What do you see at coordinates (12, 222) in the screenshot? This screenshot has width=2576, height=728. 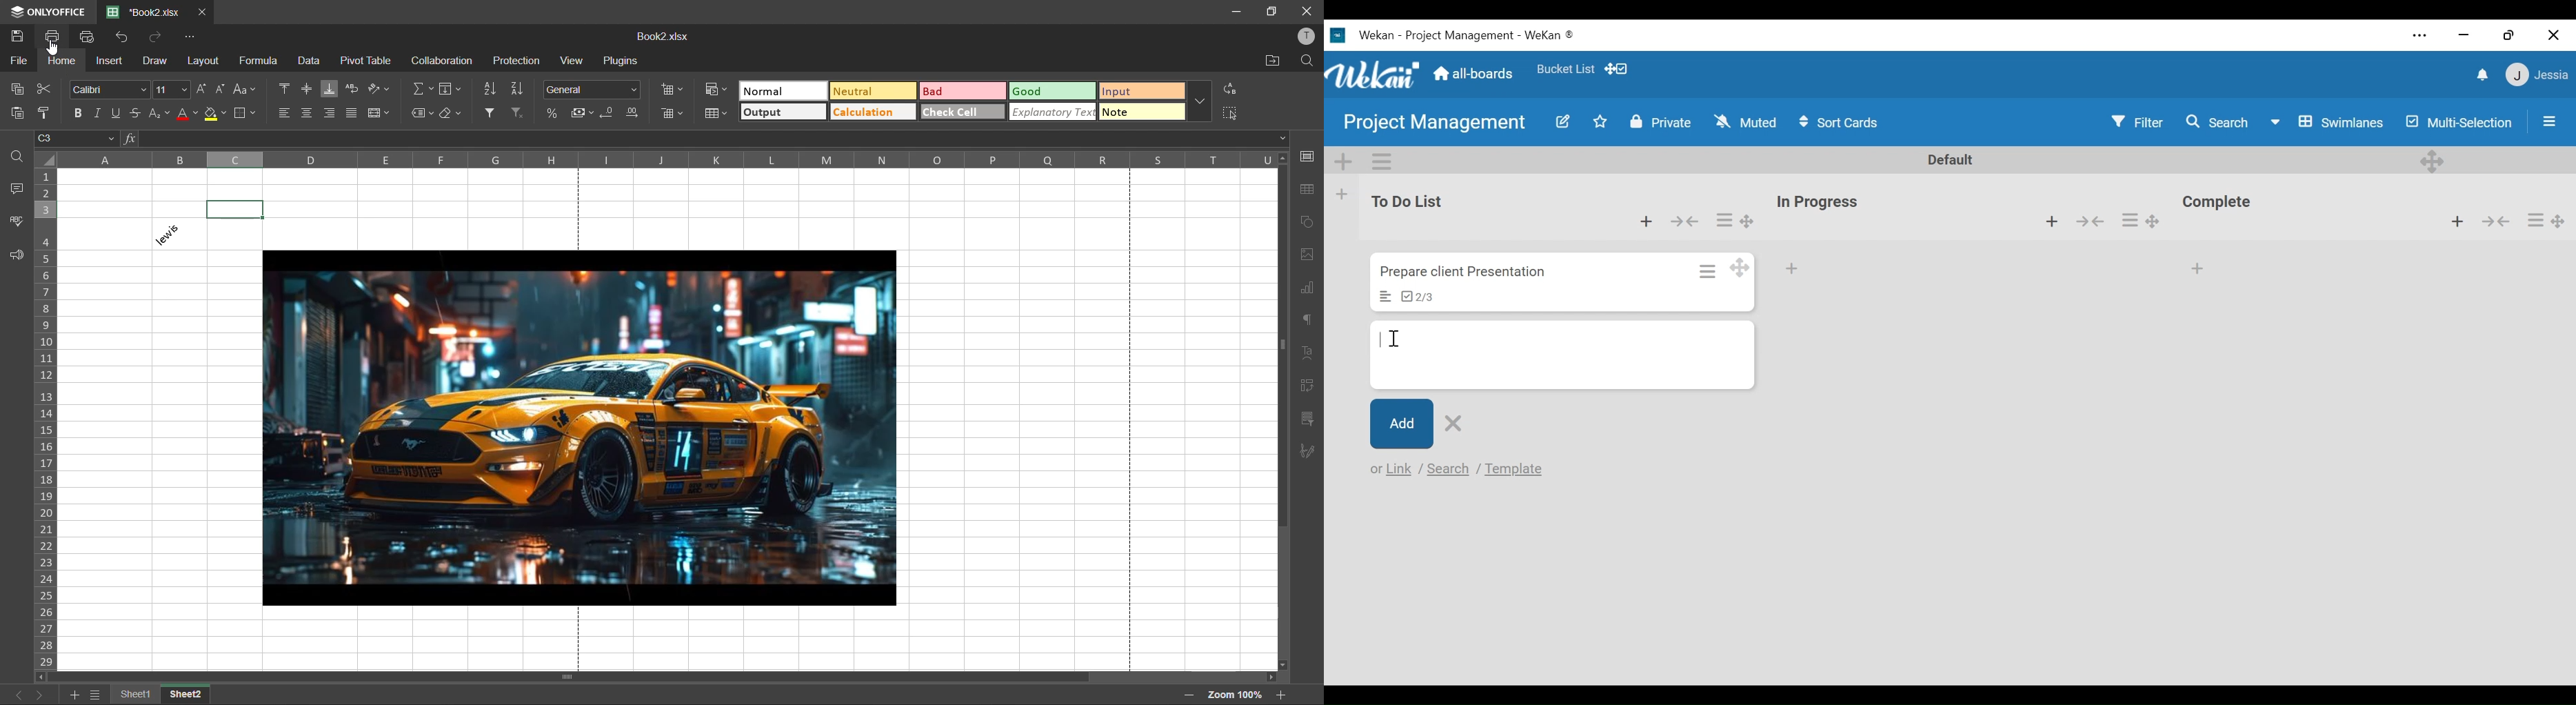 I see `spellcheck` at bounding box center [12, 222].